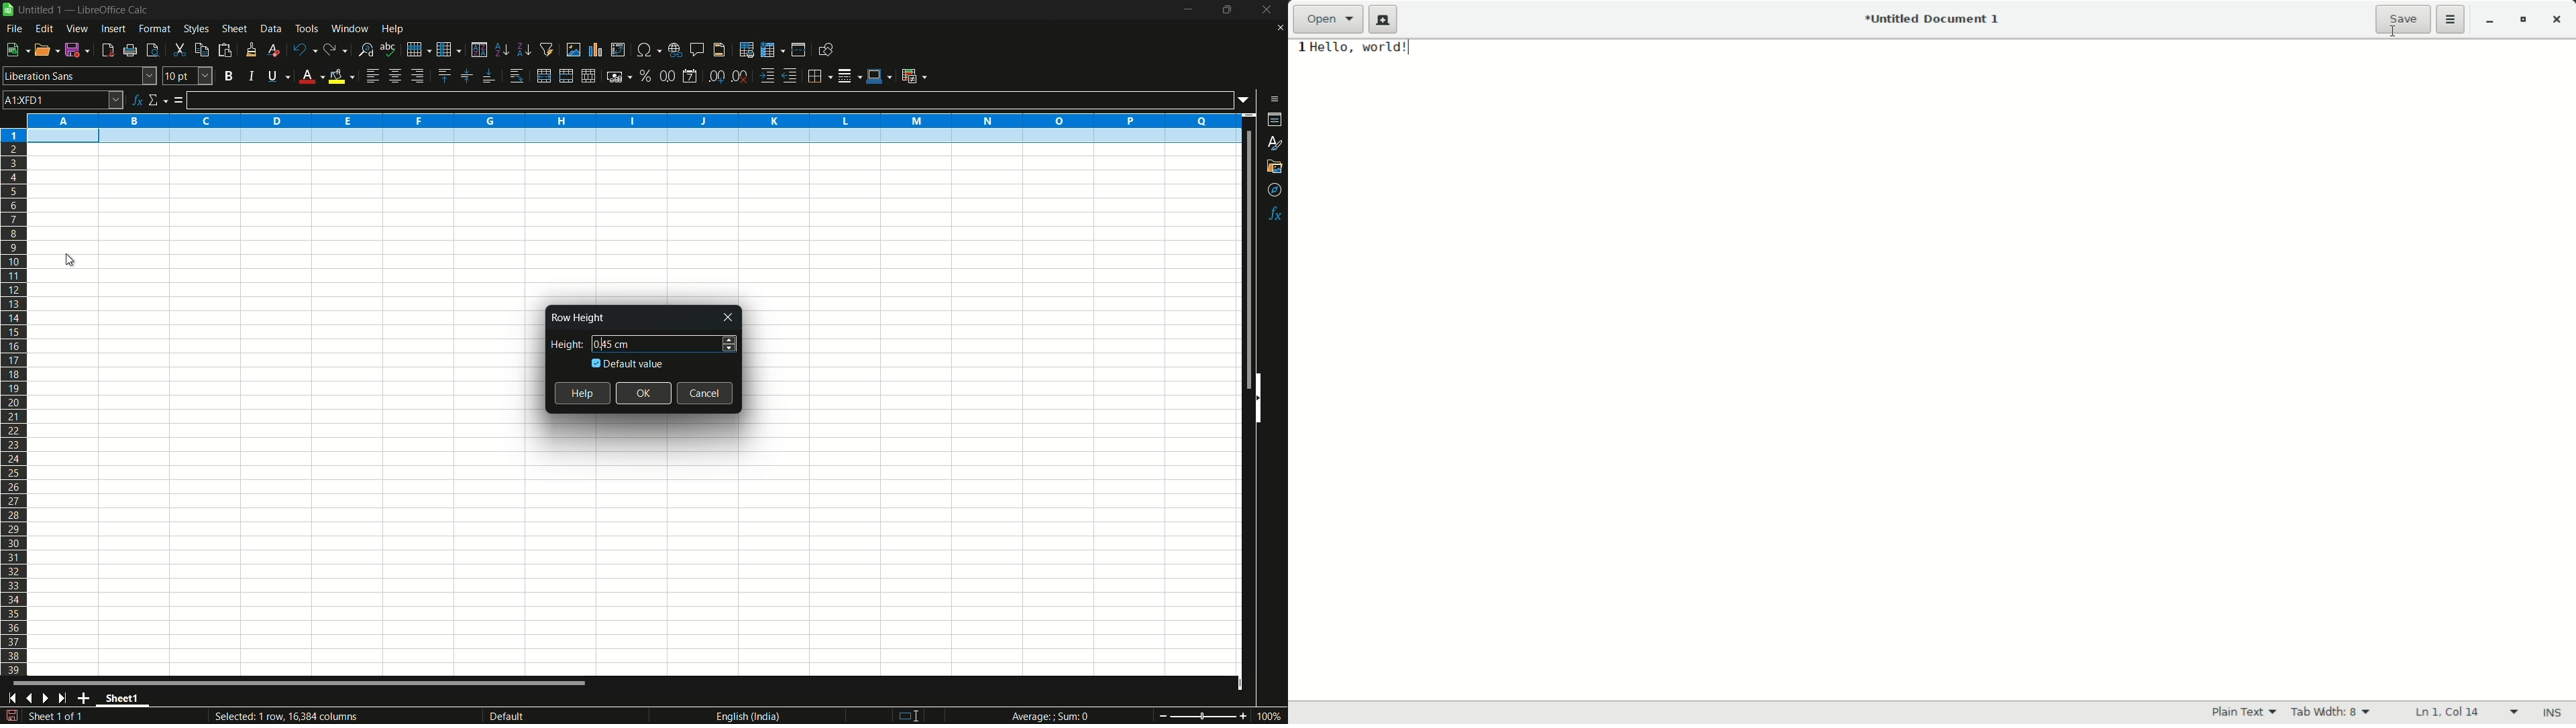 The width and height of the screenshot is (2576, 728). Describe the element at coordinates (16, 50) in the screenshot. I see `new file` at that location.